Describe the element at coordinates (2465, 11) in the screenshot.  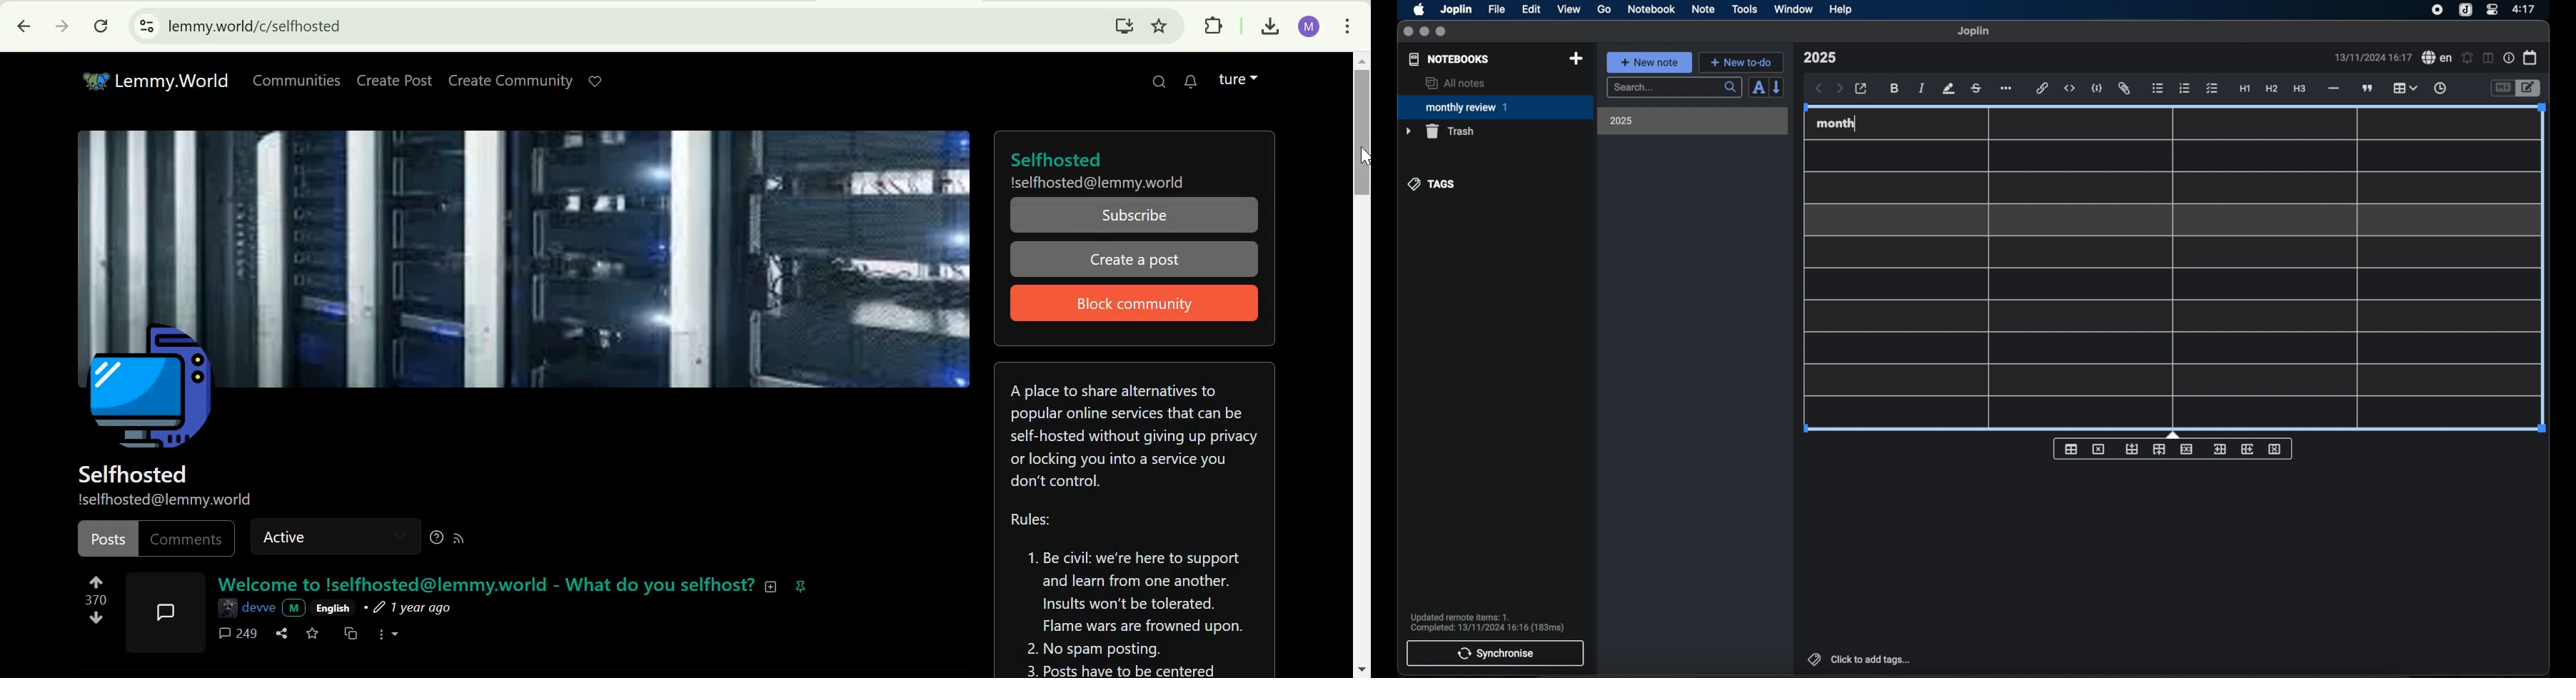
I see `joplin icon` at that location.